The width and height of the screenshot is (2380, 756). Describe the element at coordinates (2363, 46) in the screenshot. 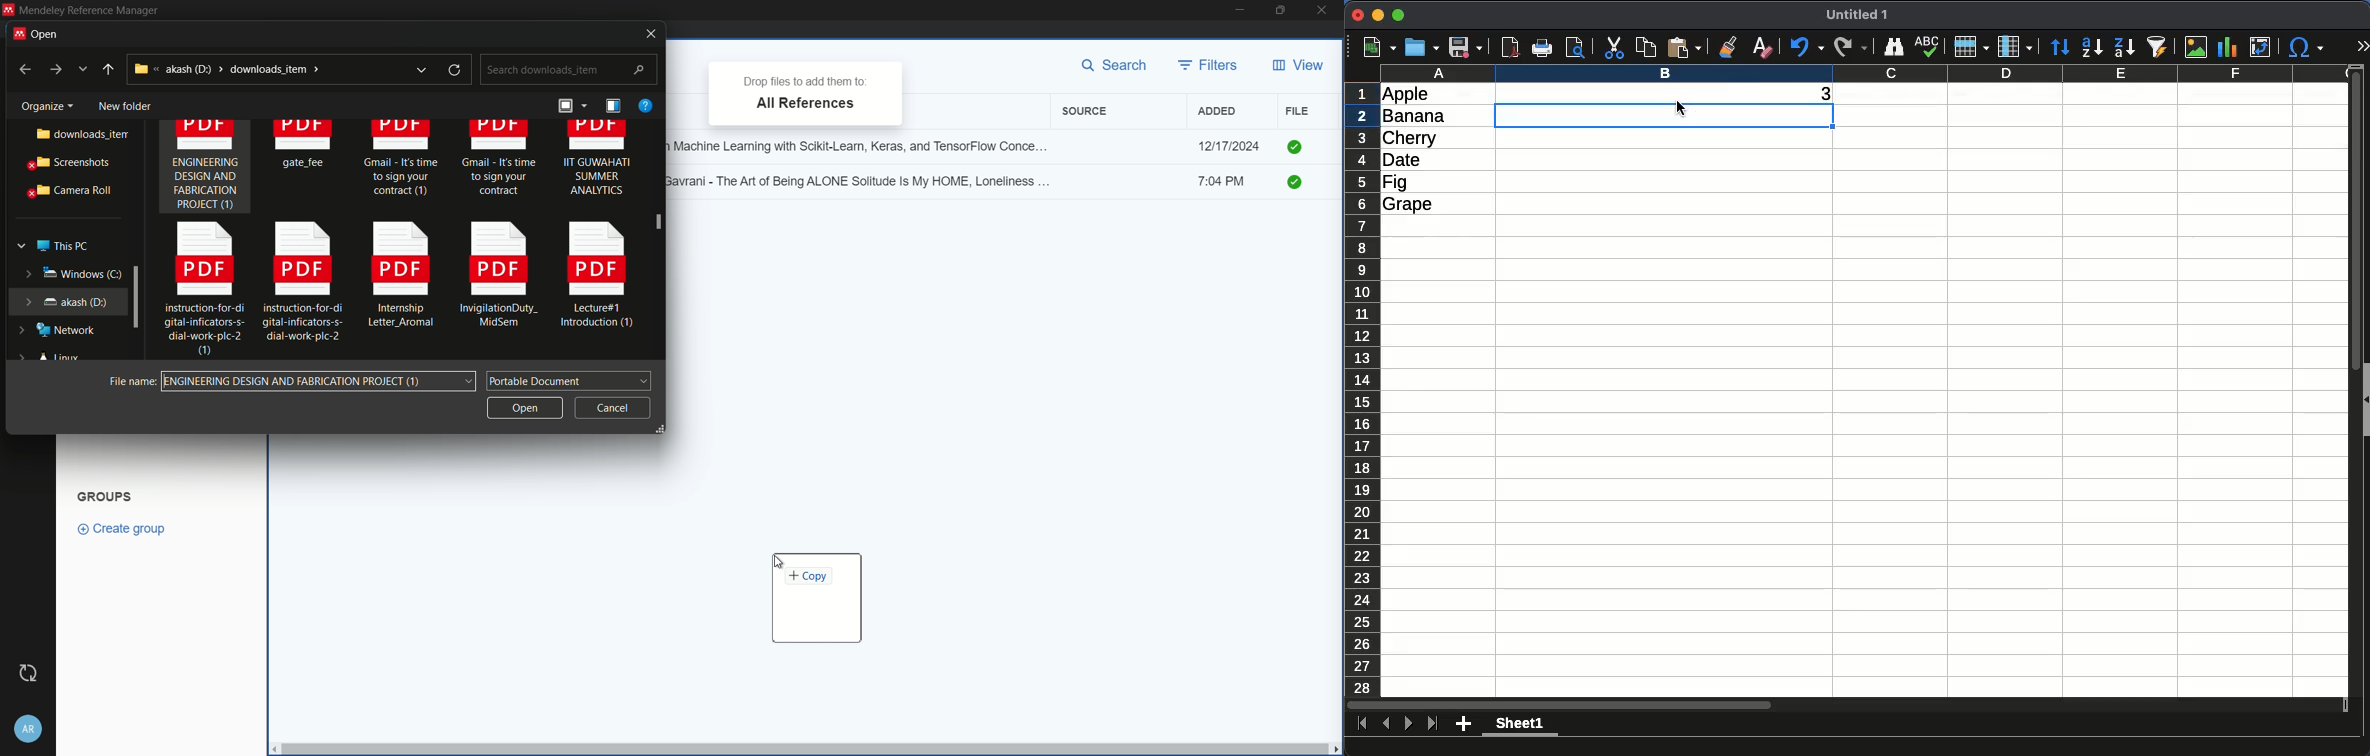

I see `expand` at that location.